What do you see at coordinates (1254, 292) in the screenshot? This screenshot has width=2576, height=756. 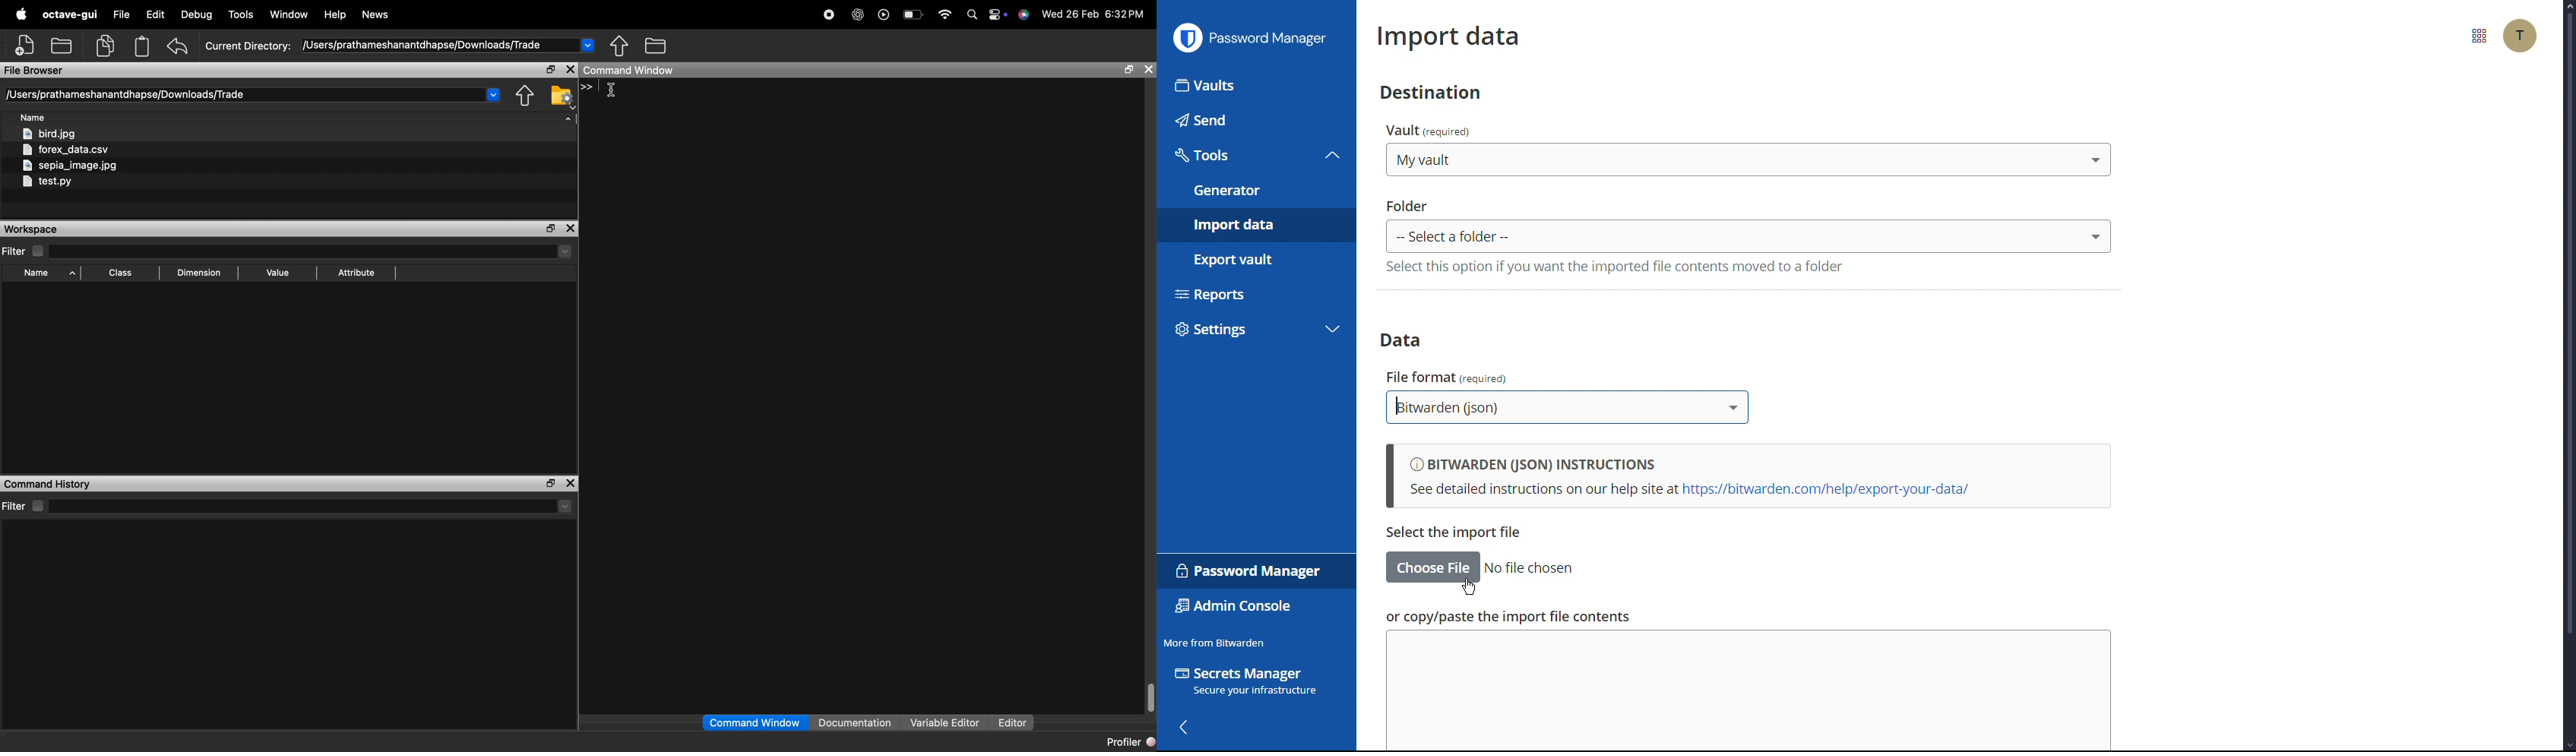 I see `Reports` at bounding box center [1254, 292].